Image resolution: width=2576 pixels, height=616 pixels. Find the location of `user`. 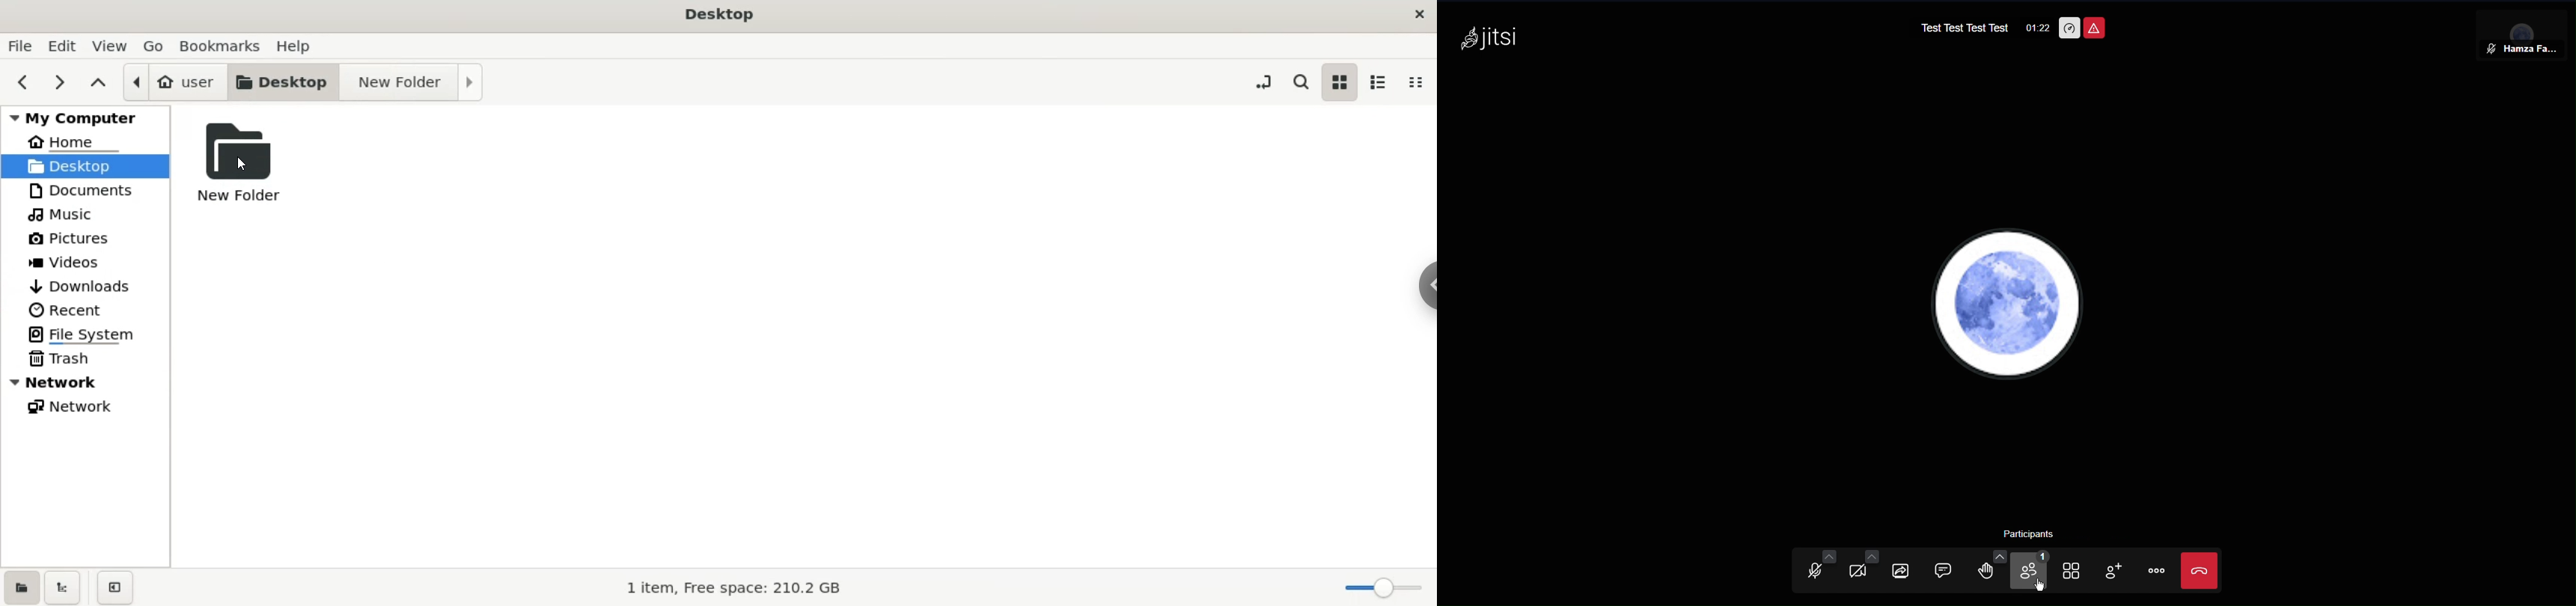

user is located at coordinates (174, 82).